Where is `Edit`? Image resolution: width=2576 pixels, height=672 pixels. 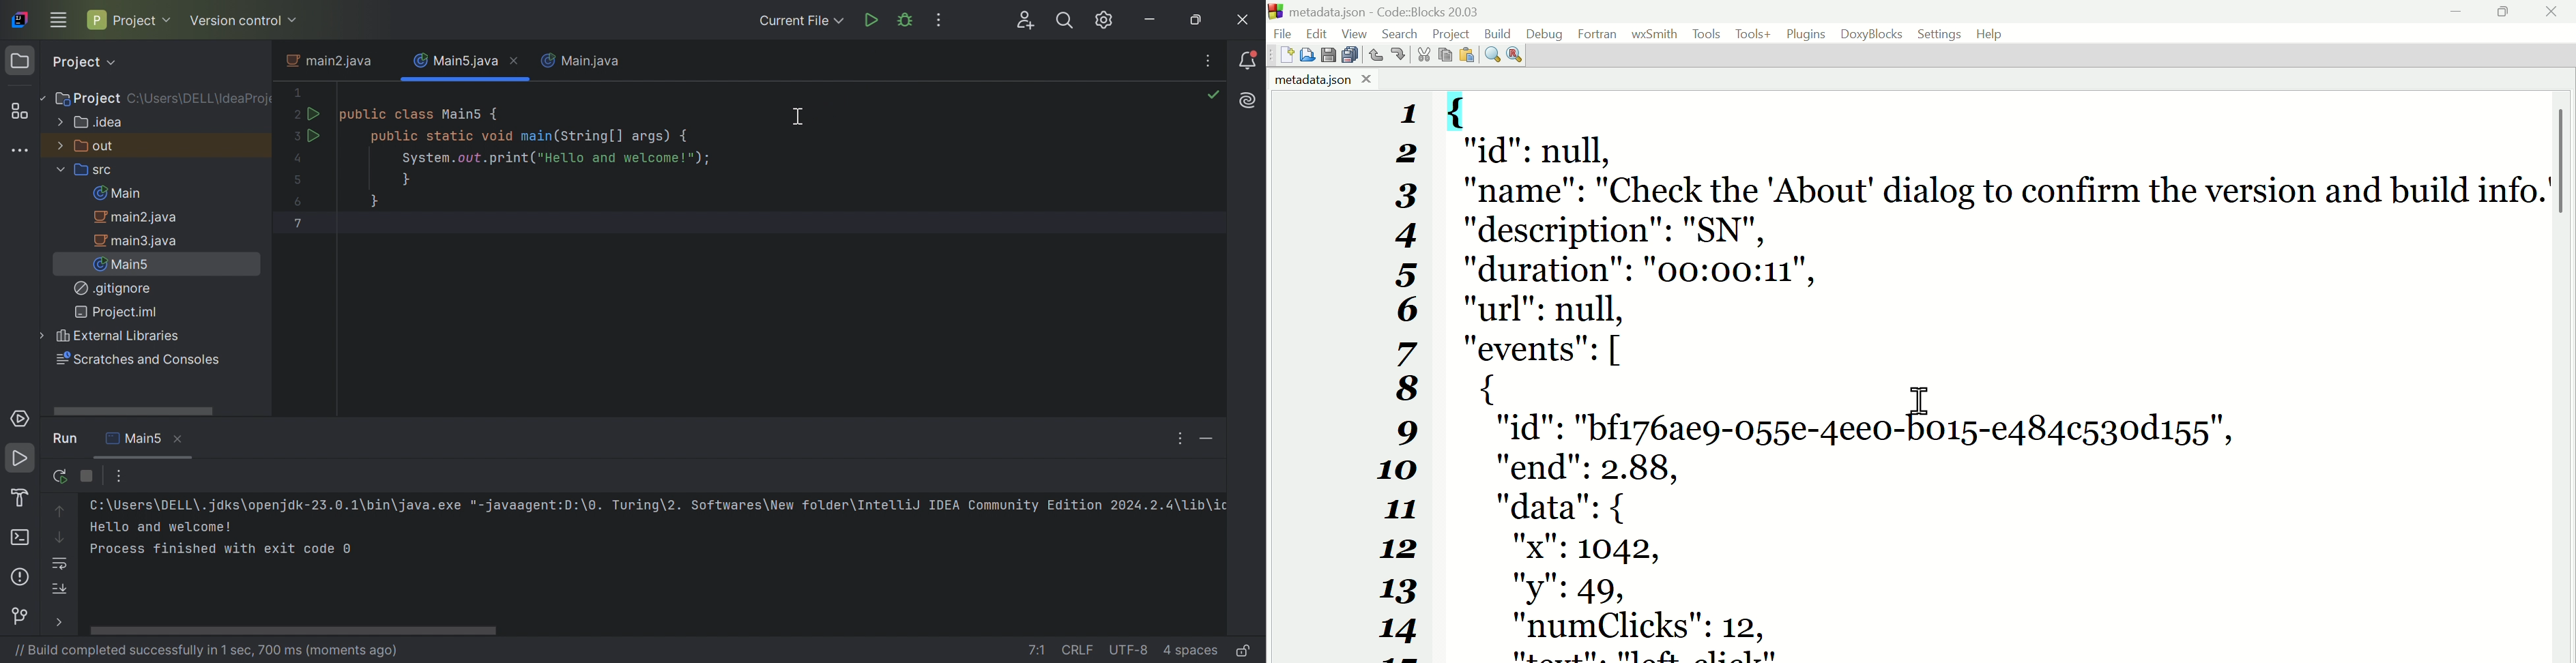 Edit is located at coordinates (1318, 33).